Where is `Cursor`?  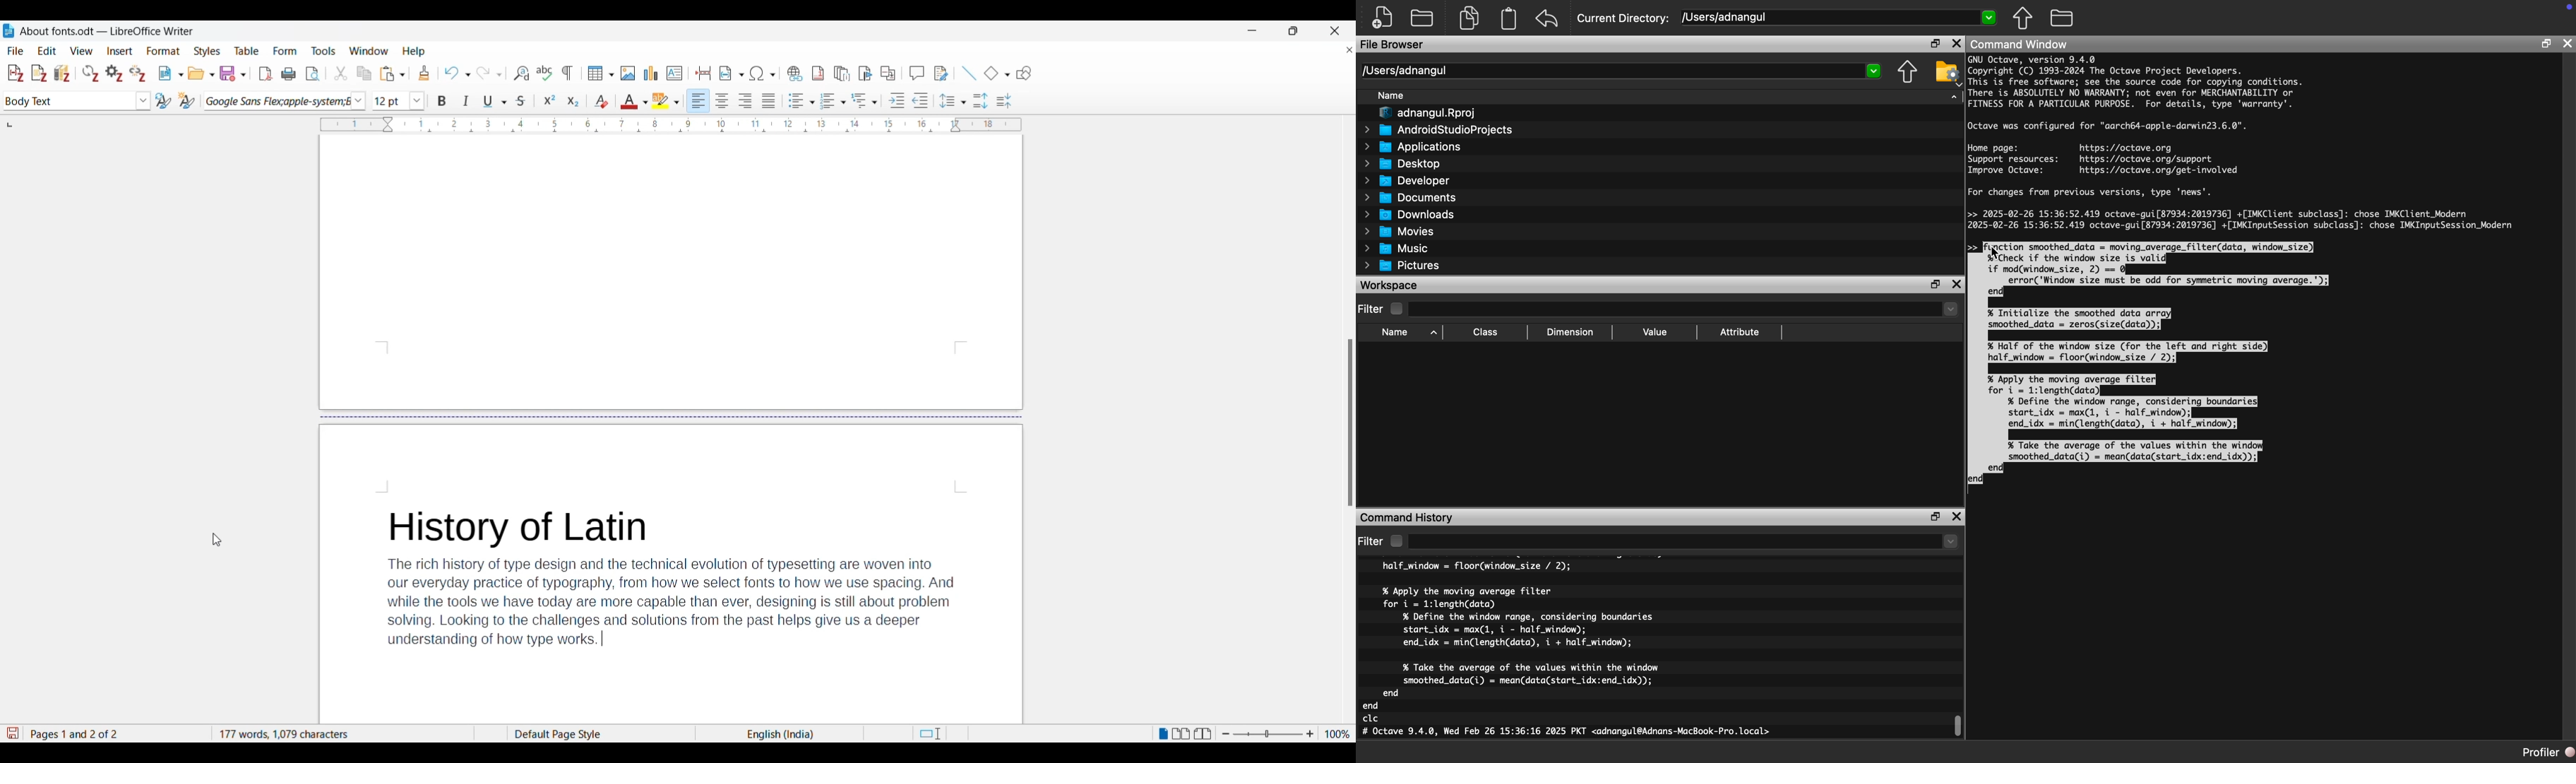
Cursor is located at coordinates (1997, 252).